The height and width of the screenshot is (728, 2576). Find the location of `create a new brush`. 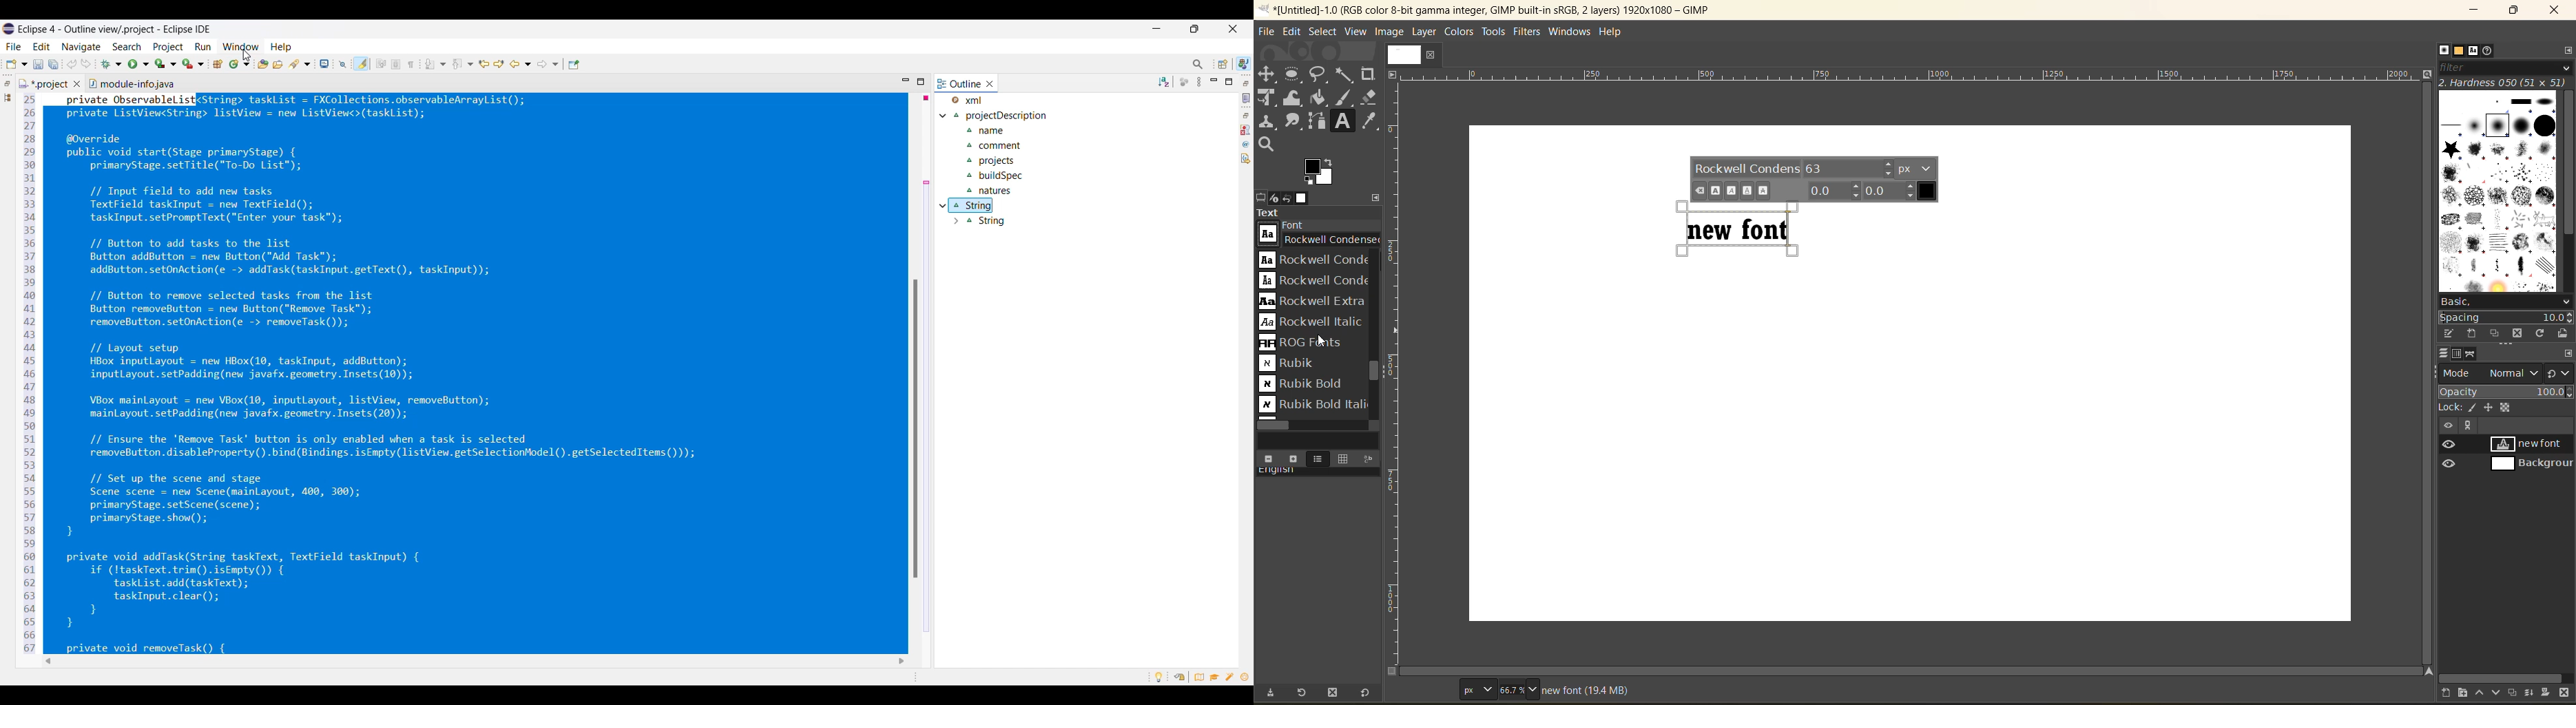

create a new brush is located at coordinates (2471, 335).